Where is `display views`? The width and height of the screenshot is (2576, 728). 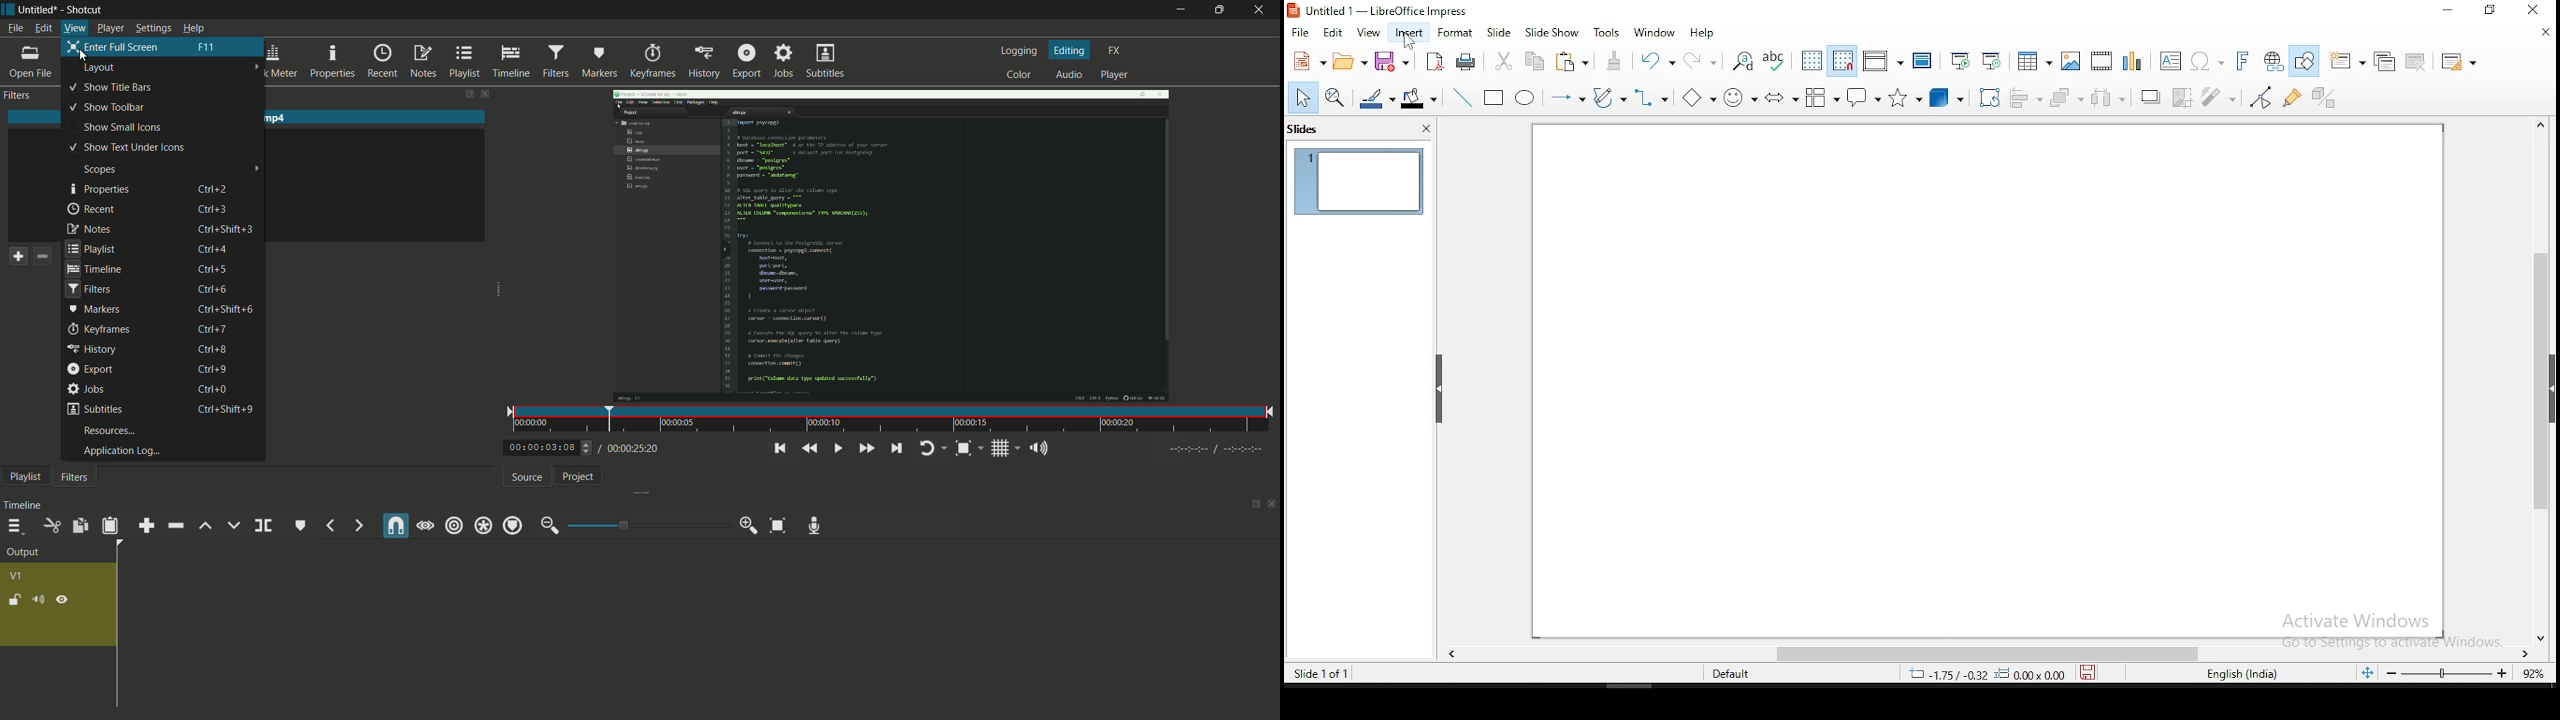
display views is located at coordinates (1884, 59).